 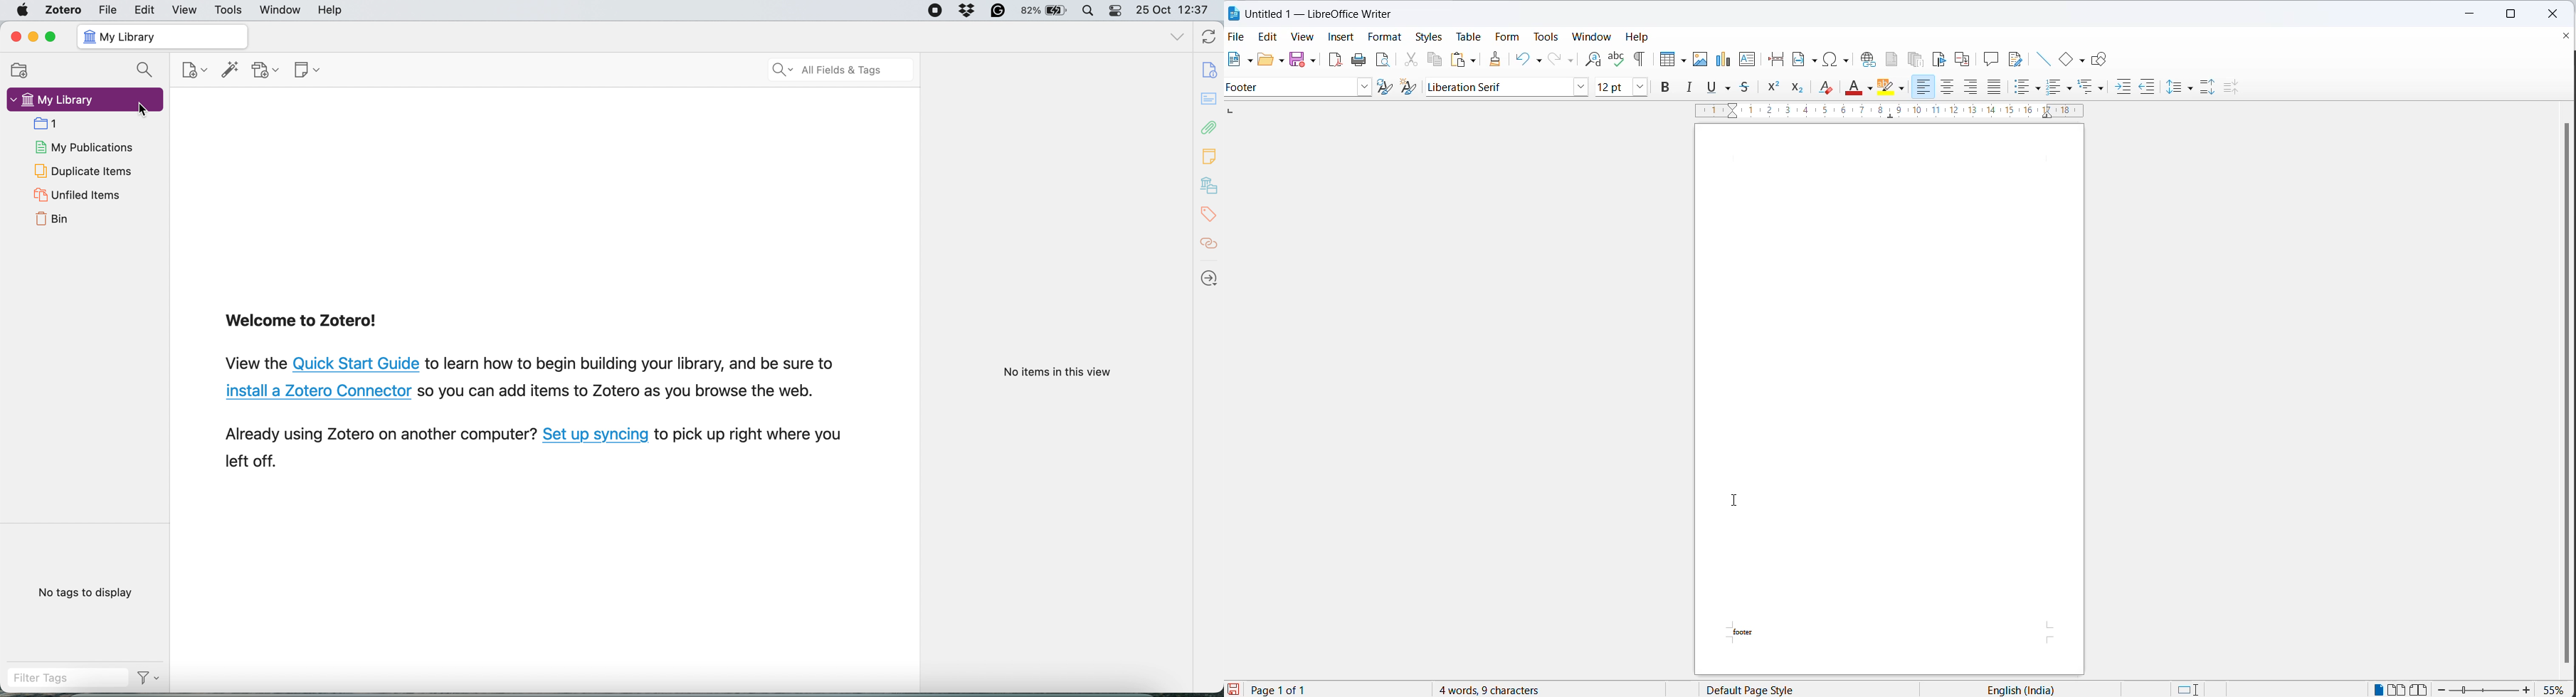 I want to click on paste options , so click(x=1474, y=61).